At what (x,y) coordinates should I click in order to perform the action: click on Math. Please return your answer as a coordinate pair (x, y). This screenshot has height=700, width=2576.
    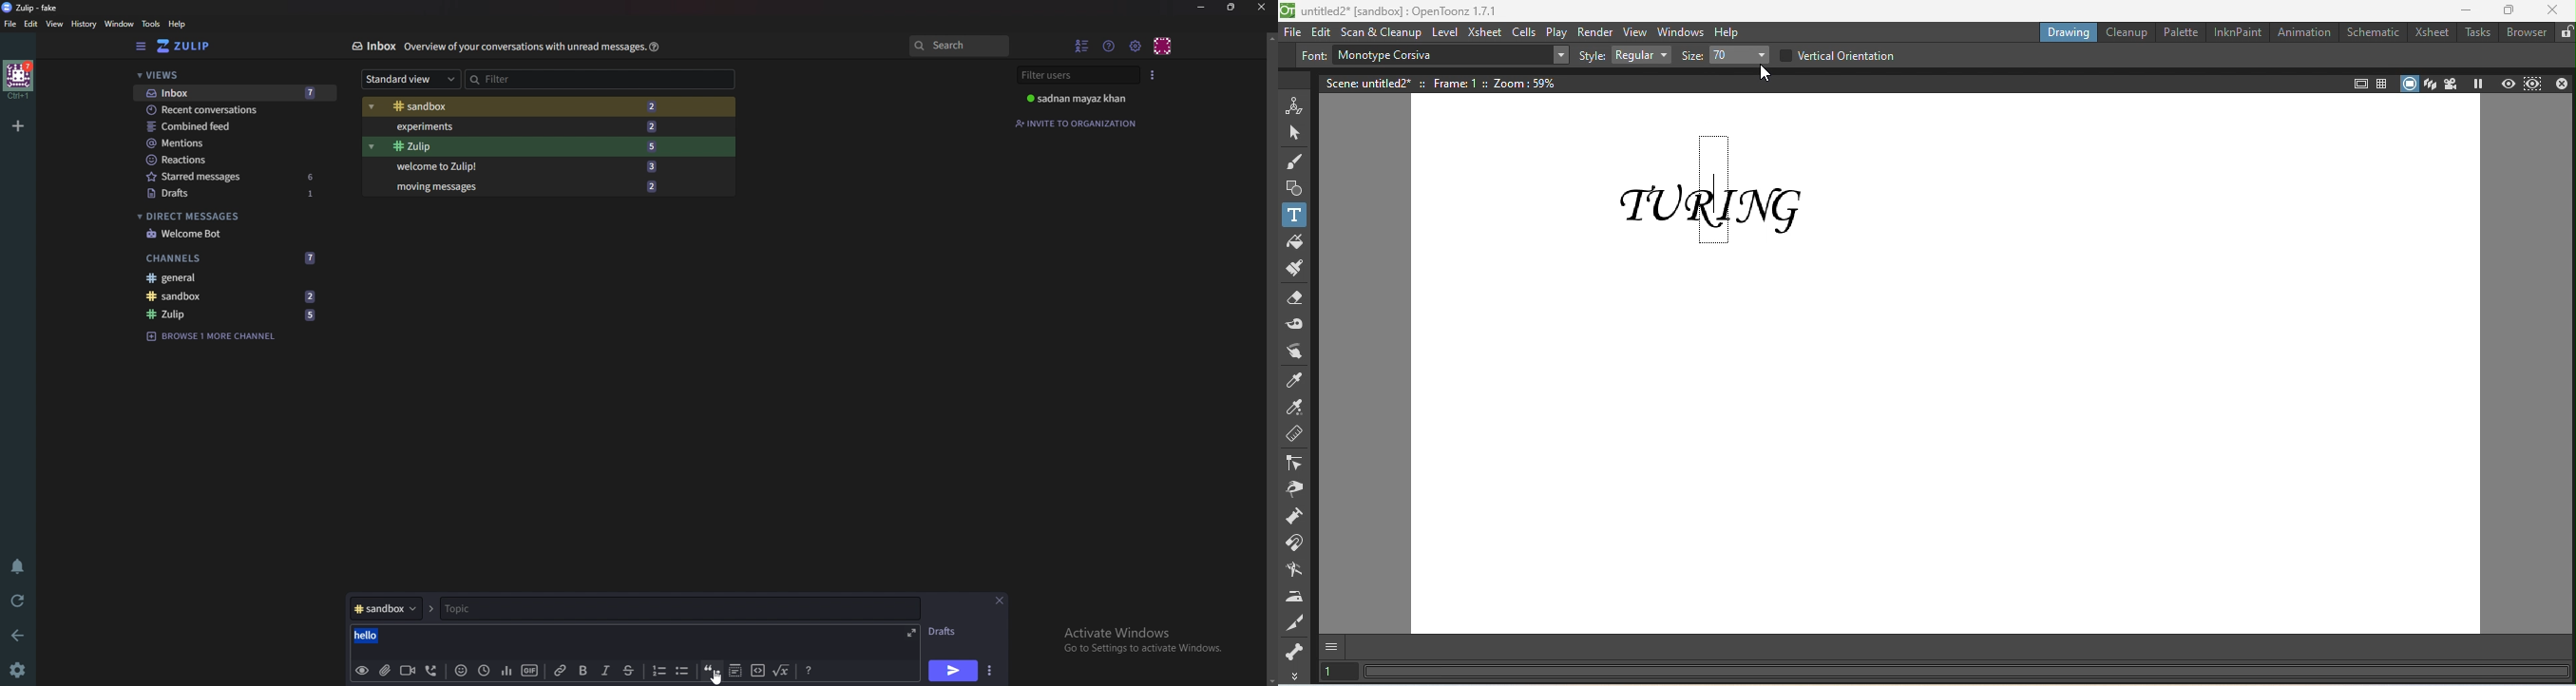
    Looking at the image, I should click on (783, 671).